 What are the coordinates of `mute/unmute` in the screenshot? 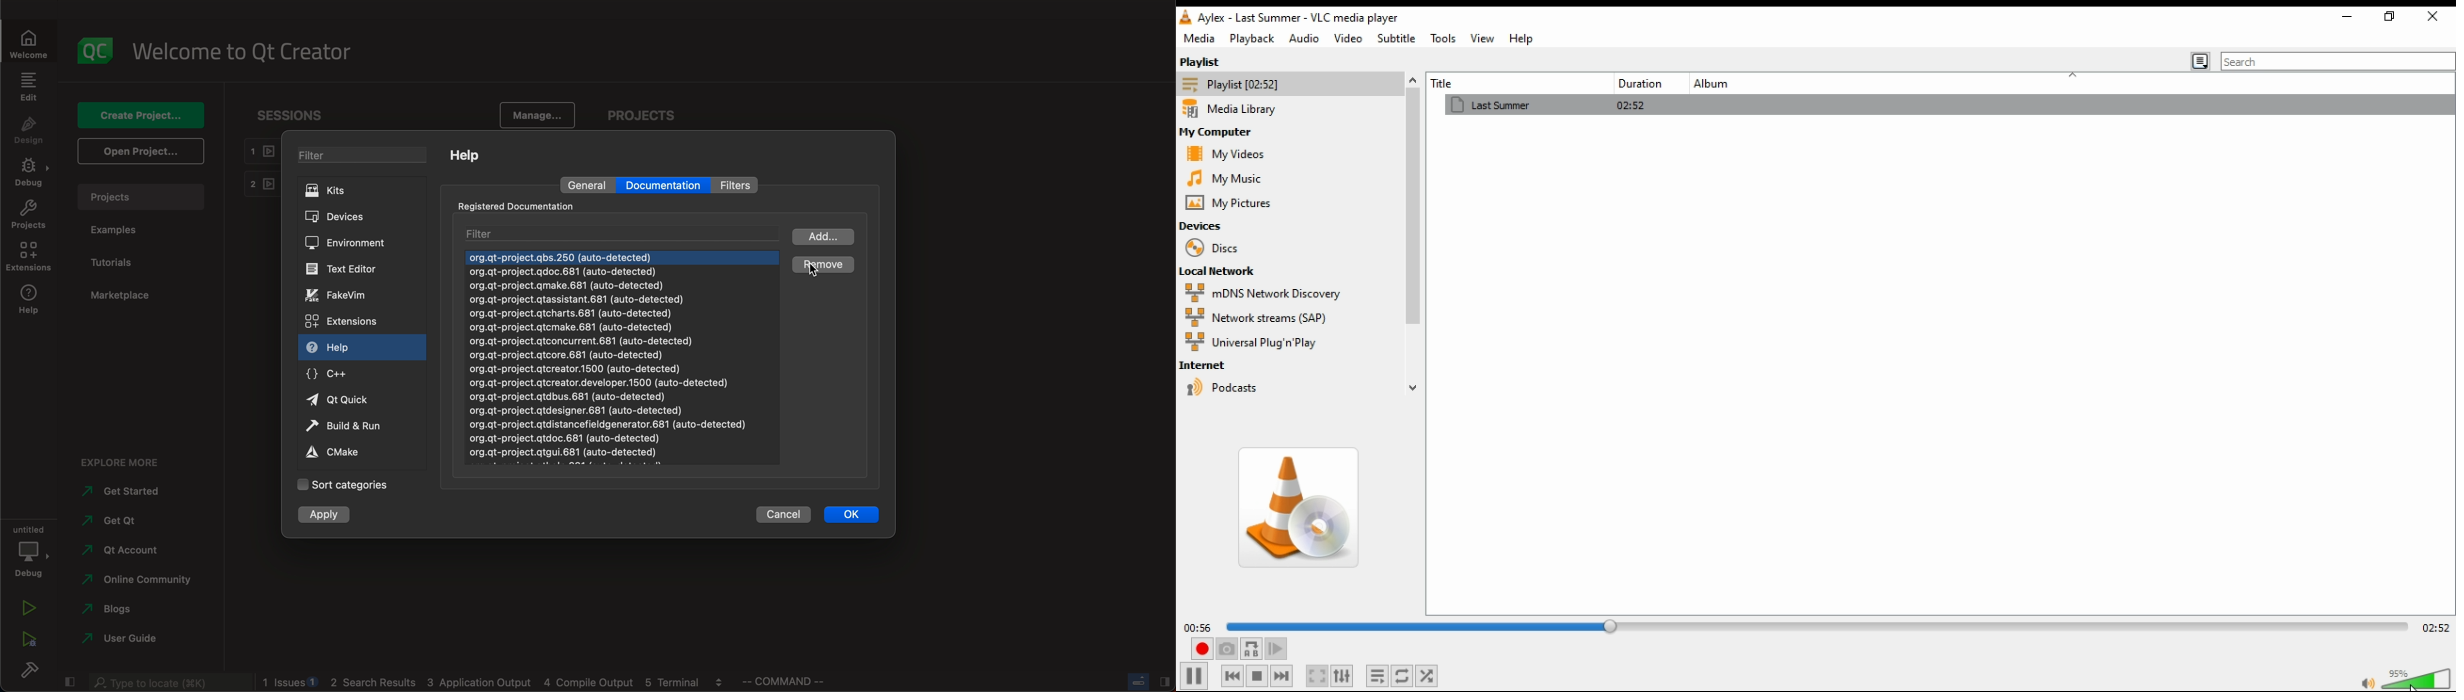 It's located at (2366, 681).